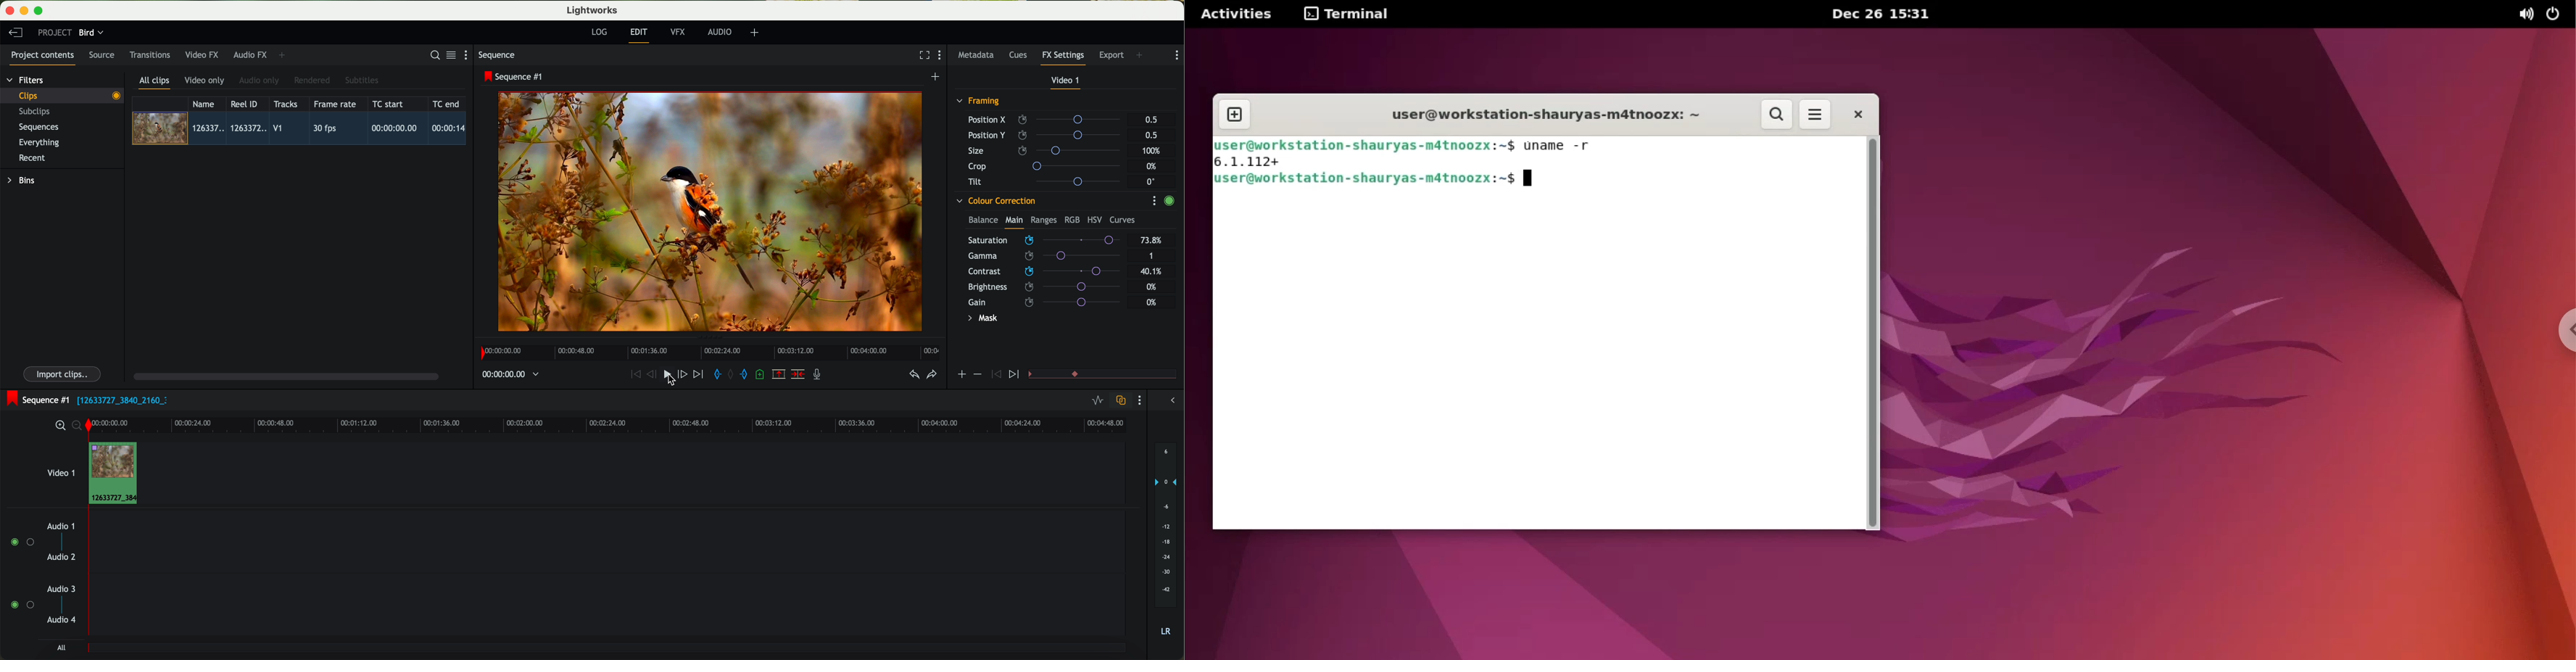 This screenshot has width=2576, height=672. Describe the element at coordinates (922, 55) in the screenshot. I see `fullscreen` at that location.